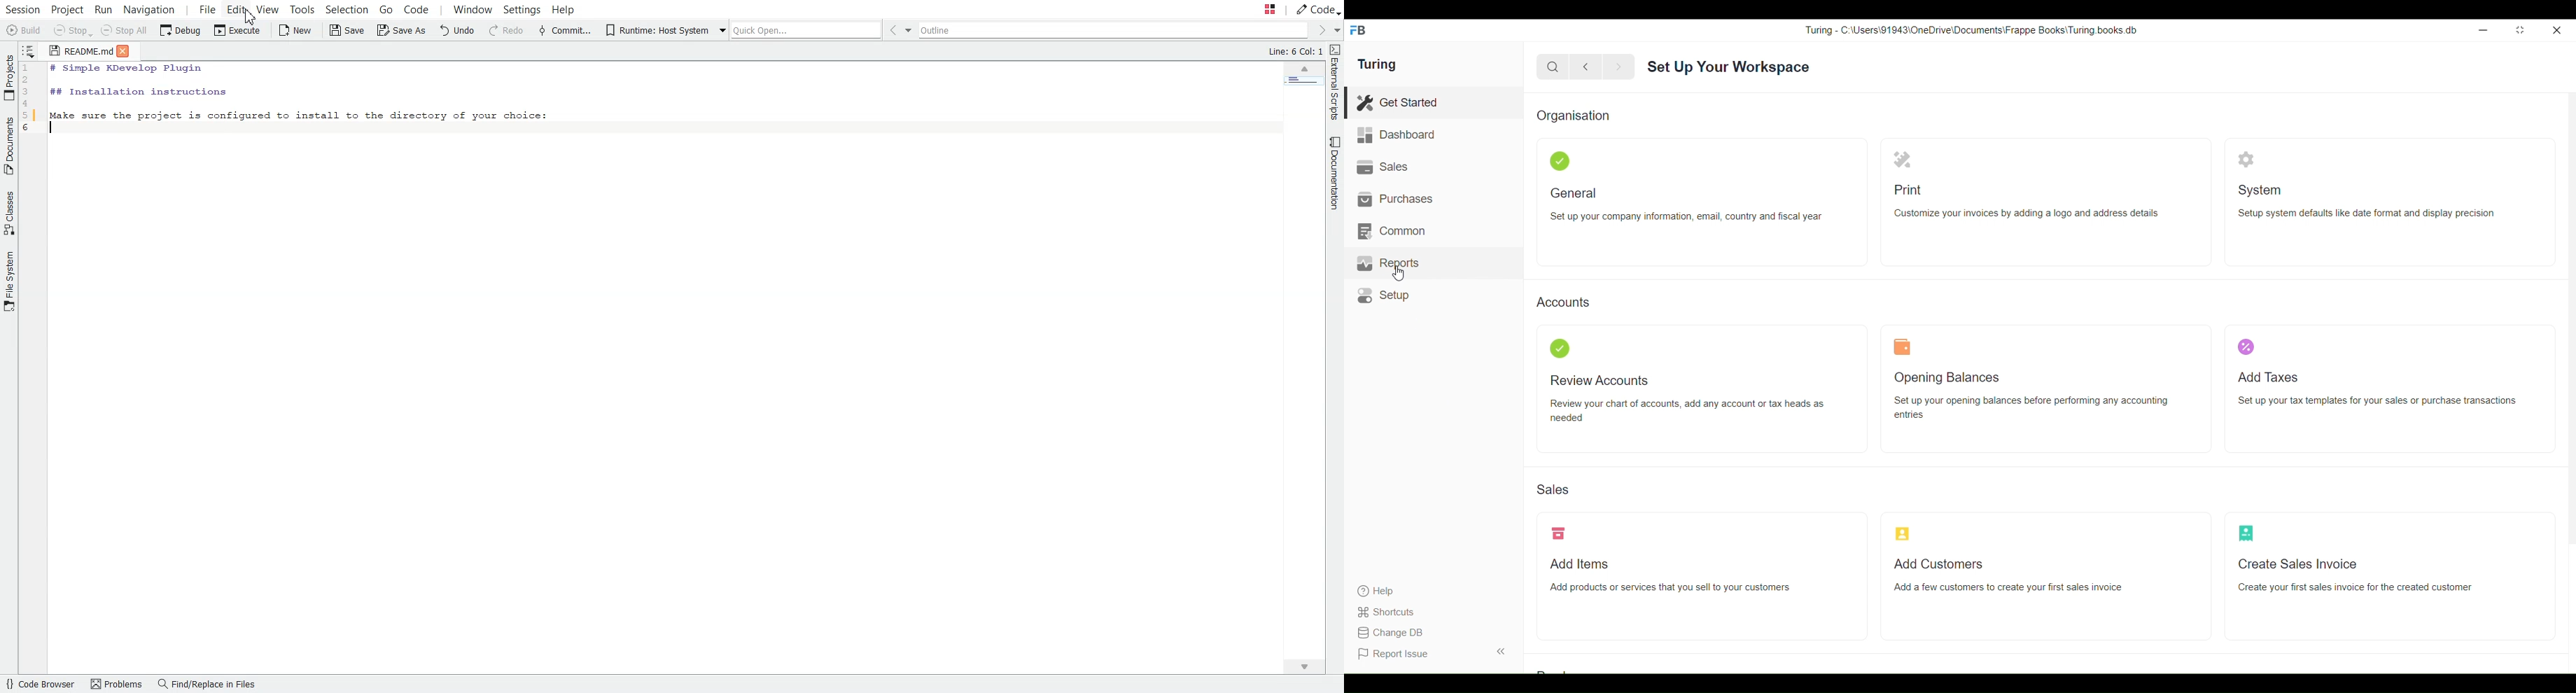 The image size is (2576, 700). What do you see at coordinates (1395, 654) in the screenshot?
I see `Report Issue` at bounding box center [1395, 654].